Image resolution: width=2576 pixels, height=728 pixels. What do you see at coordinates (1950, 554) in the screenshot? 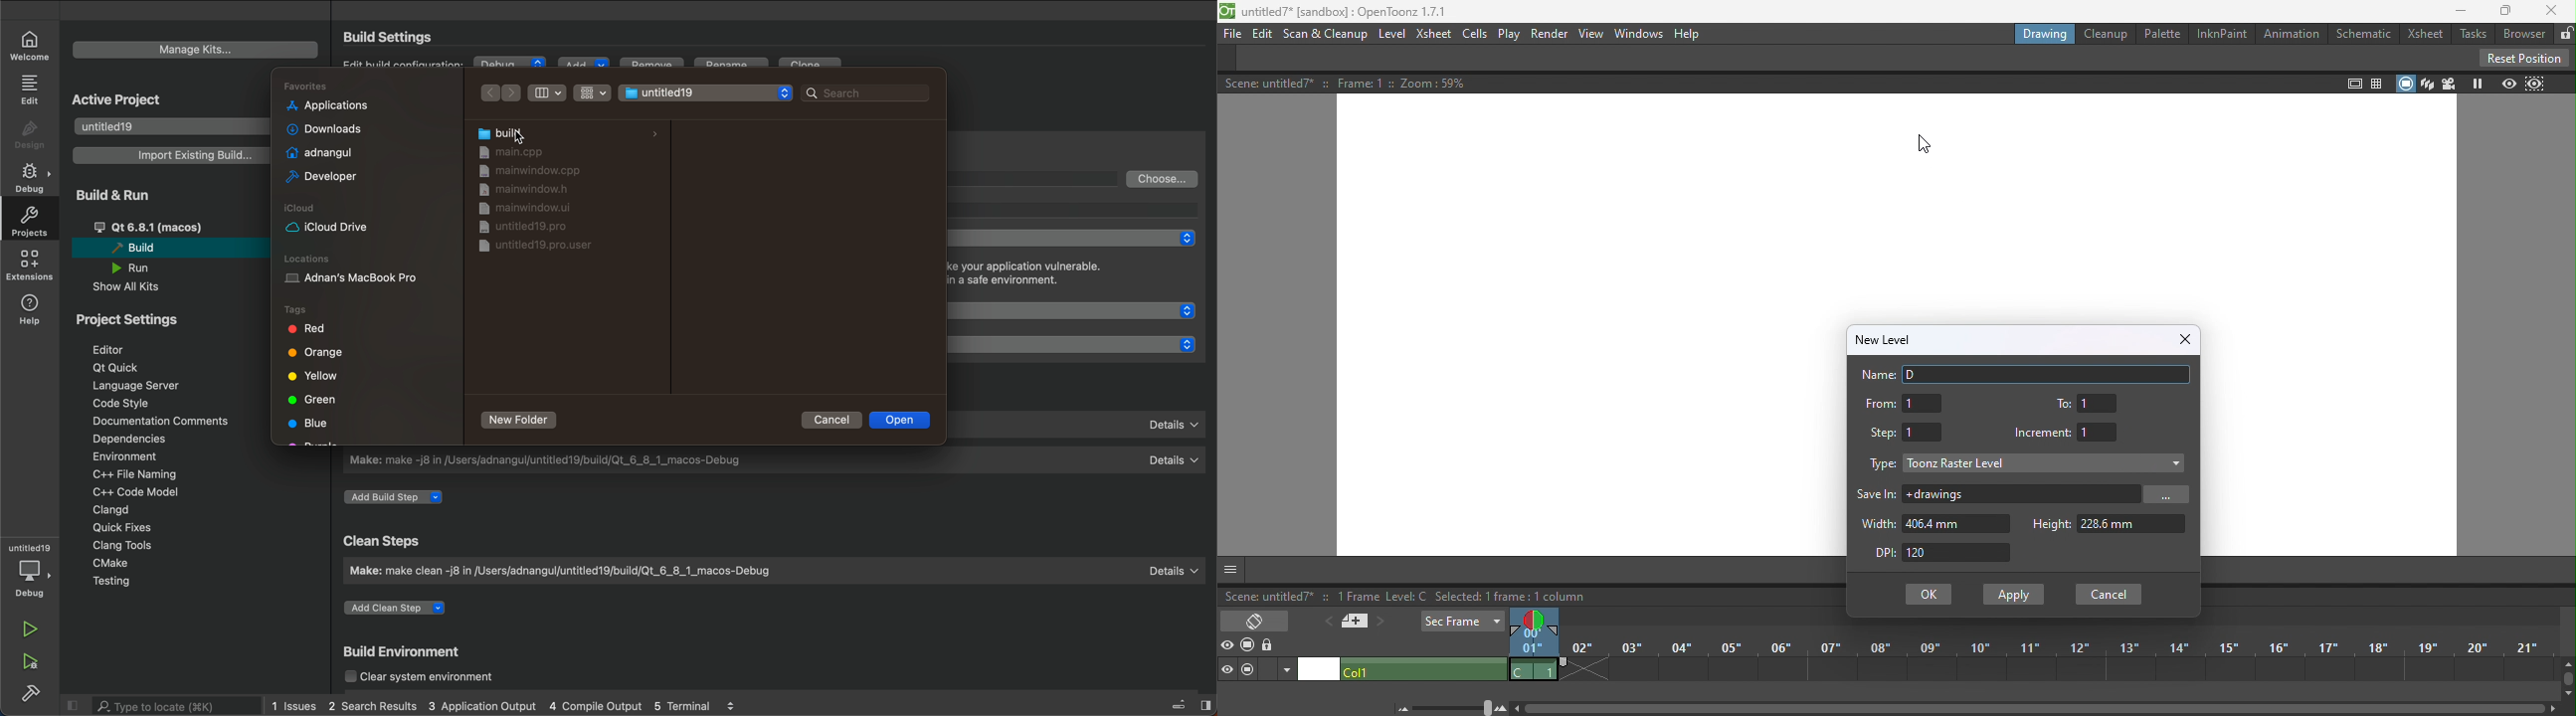
I see `DPI` at bounding box center [1950, 554].